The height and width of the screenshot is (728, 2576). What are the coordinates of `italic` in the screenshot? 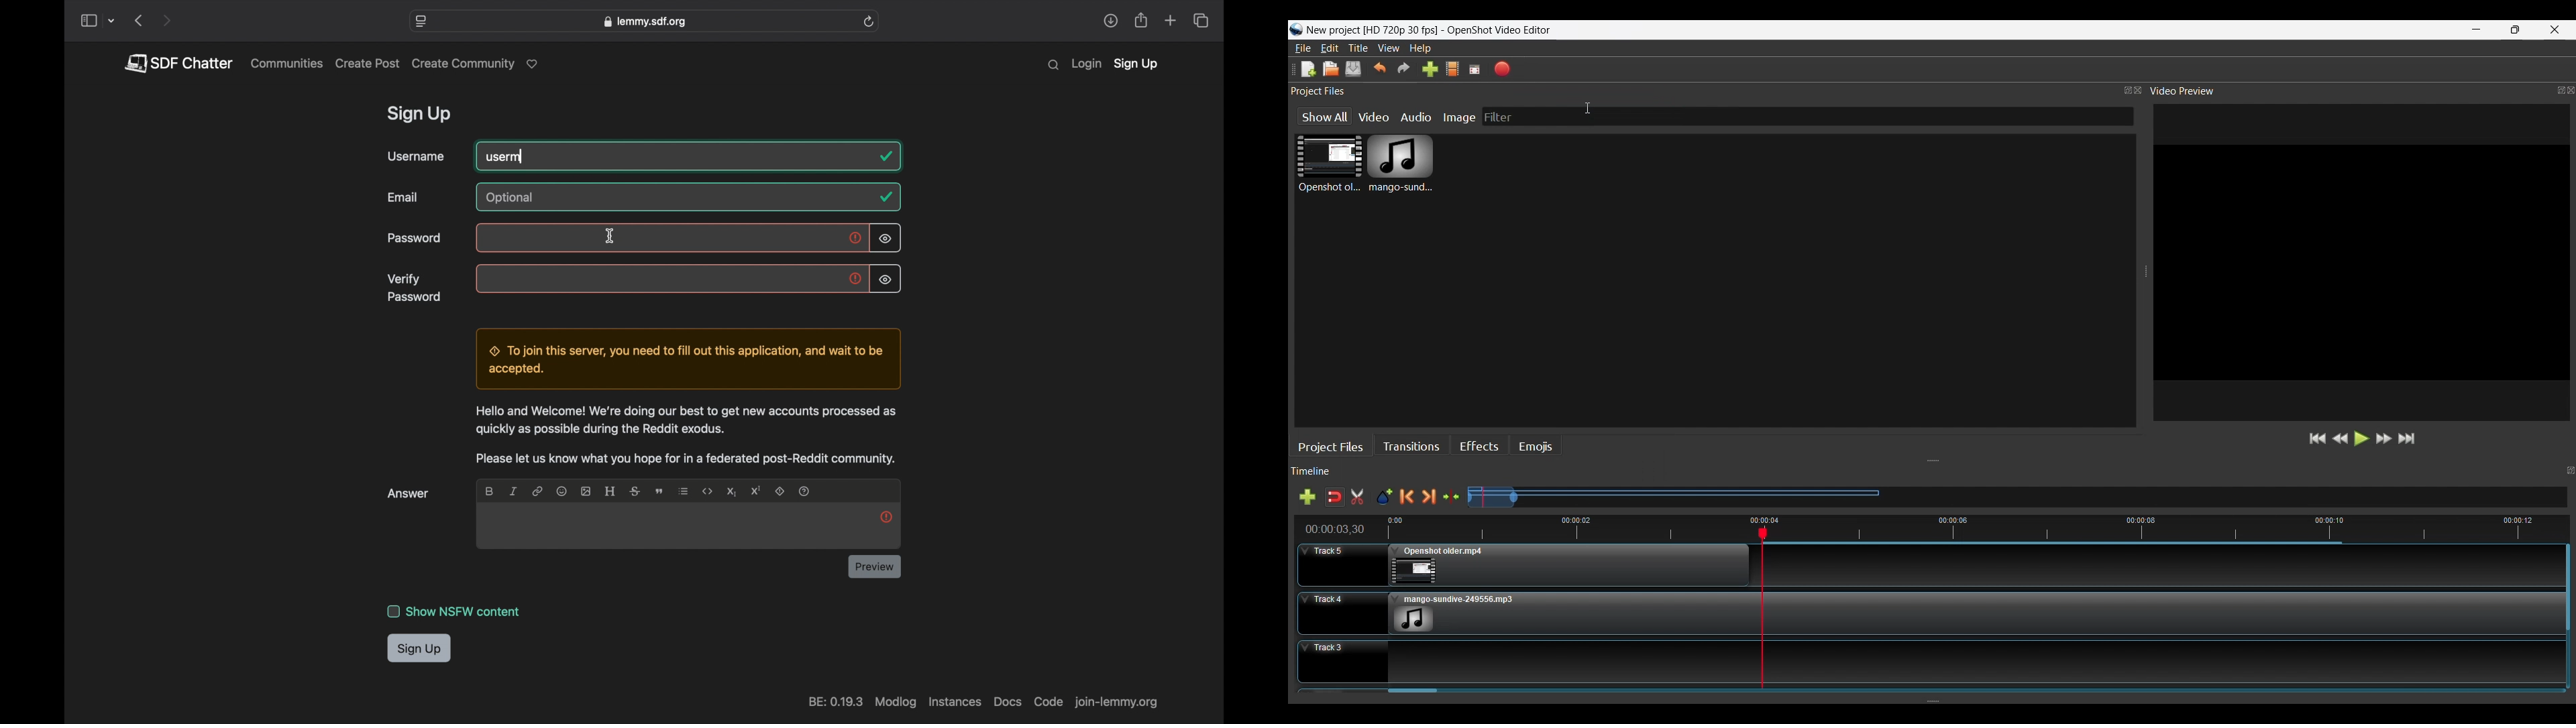 It's located at (513, 491).